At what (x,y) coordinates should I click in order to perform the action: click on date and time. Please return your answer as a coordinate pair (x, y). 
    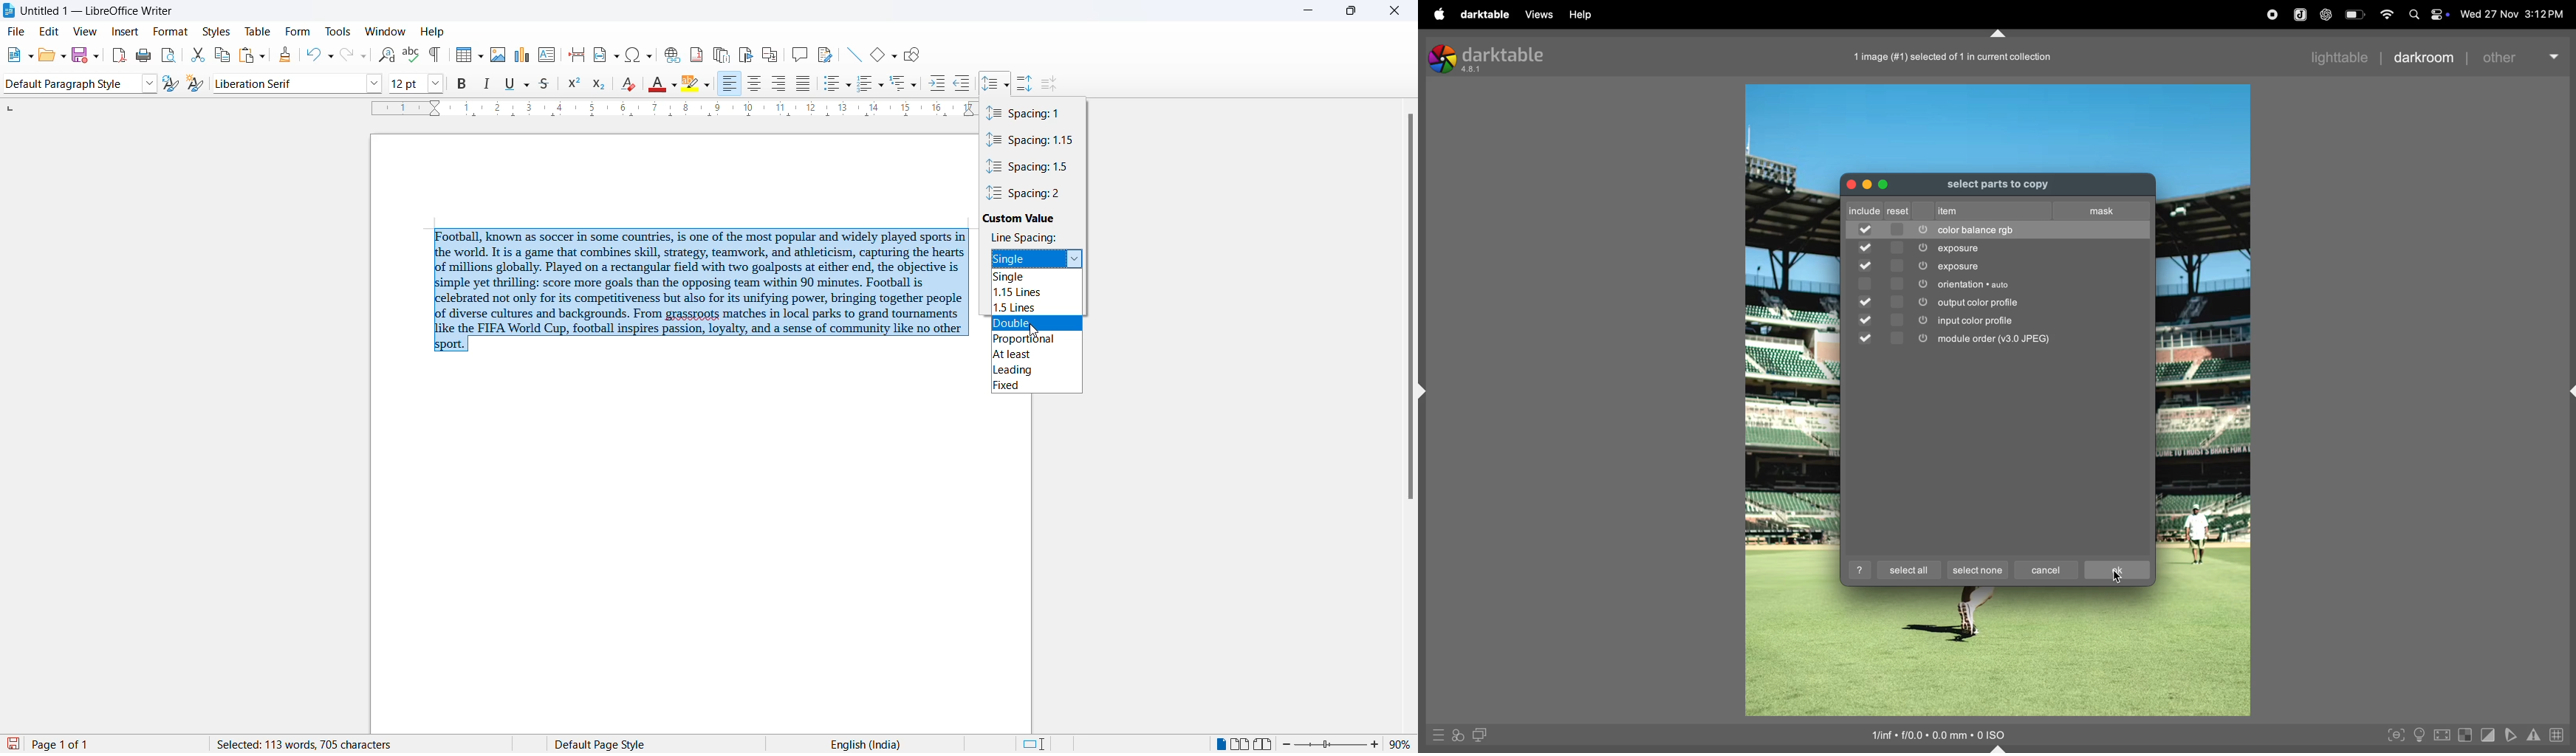
    Looking at the image, I should click on (2511, 15).